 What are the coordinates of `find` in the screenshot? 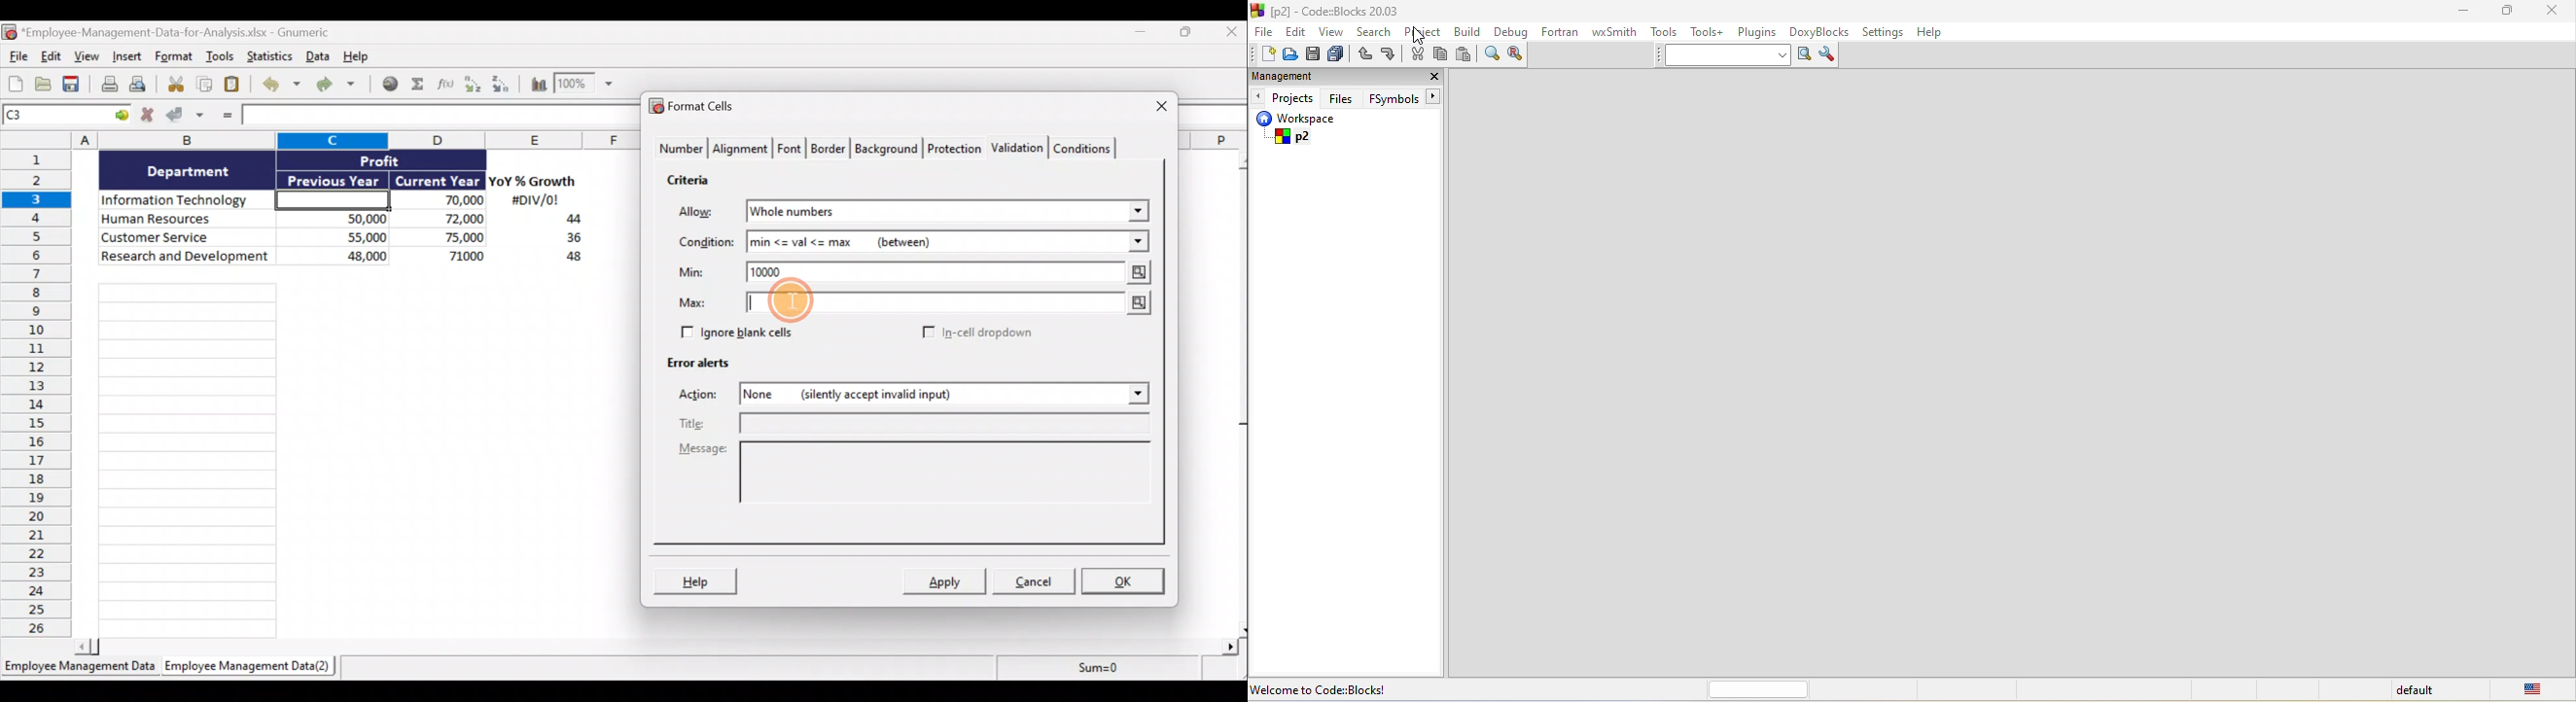 It's located at (1493, 56).